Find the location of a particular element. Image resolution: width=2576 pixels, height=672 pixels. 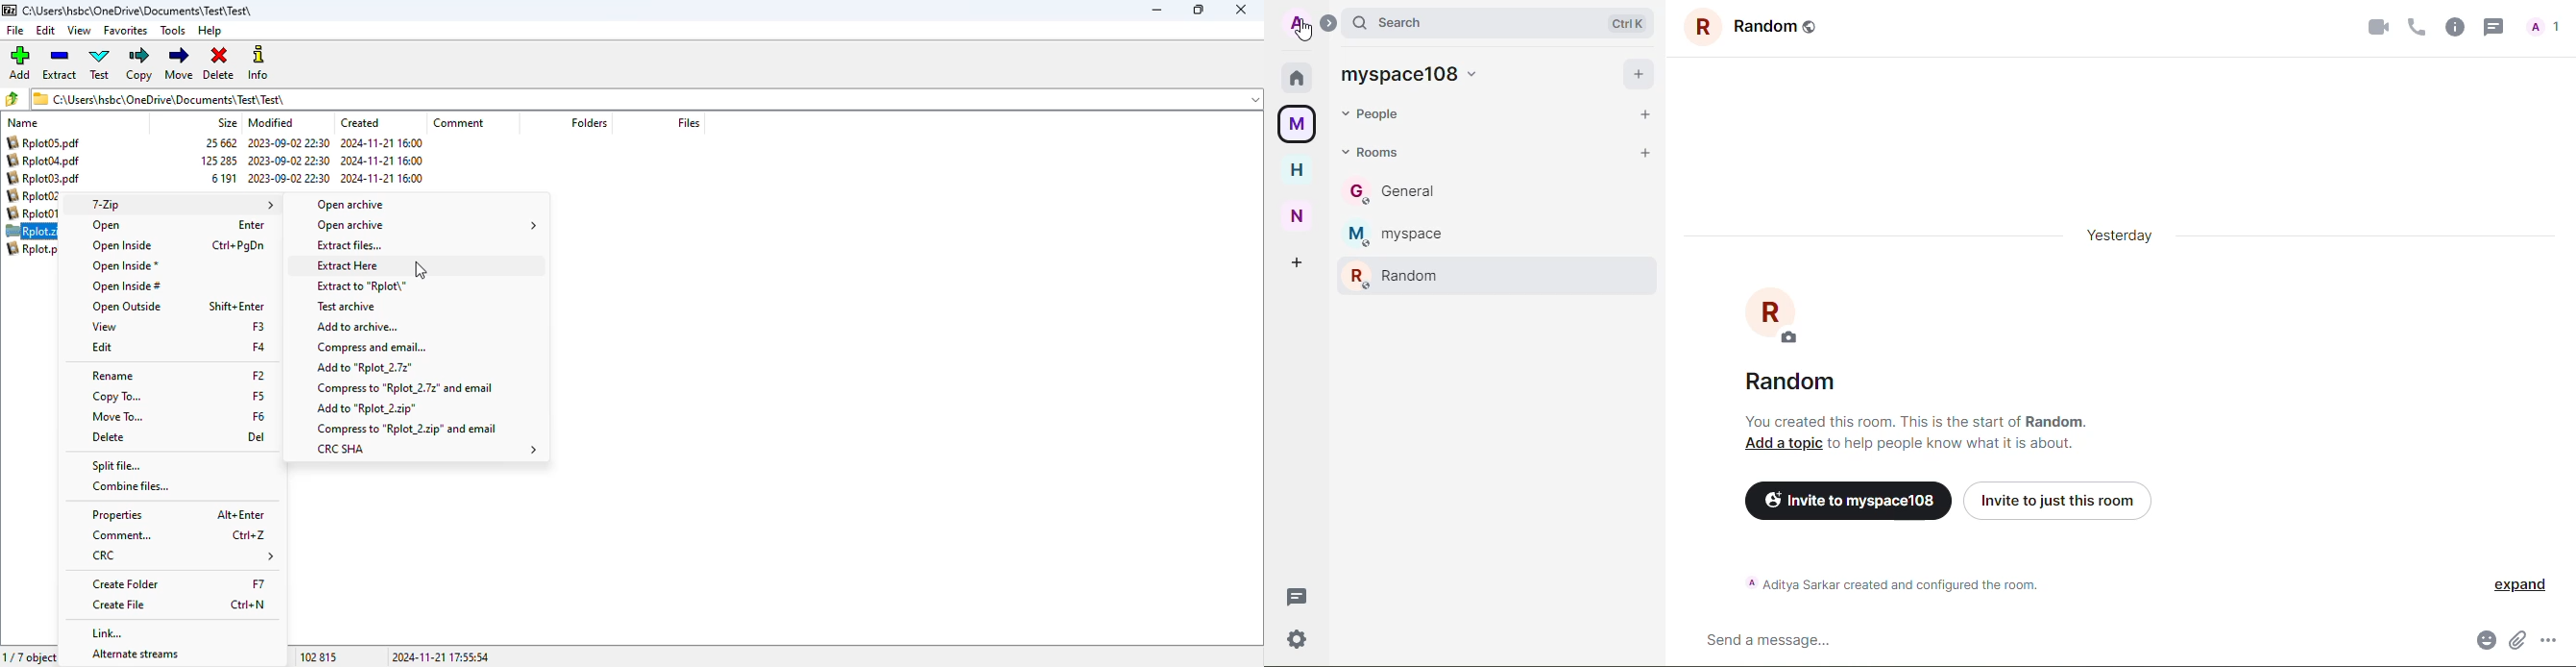

create file is located at coordinates (119, 605).